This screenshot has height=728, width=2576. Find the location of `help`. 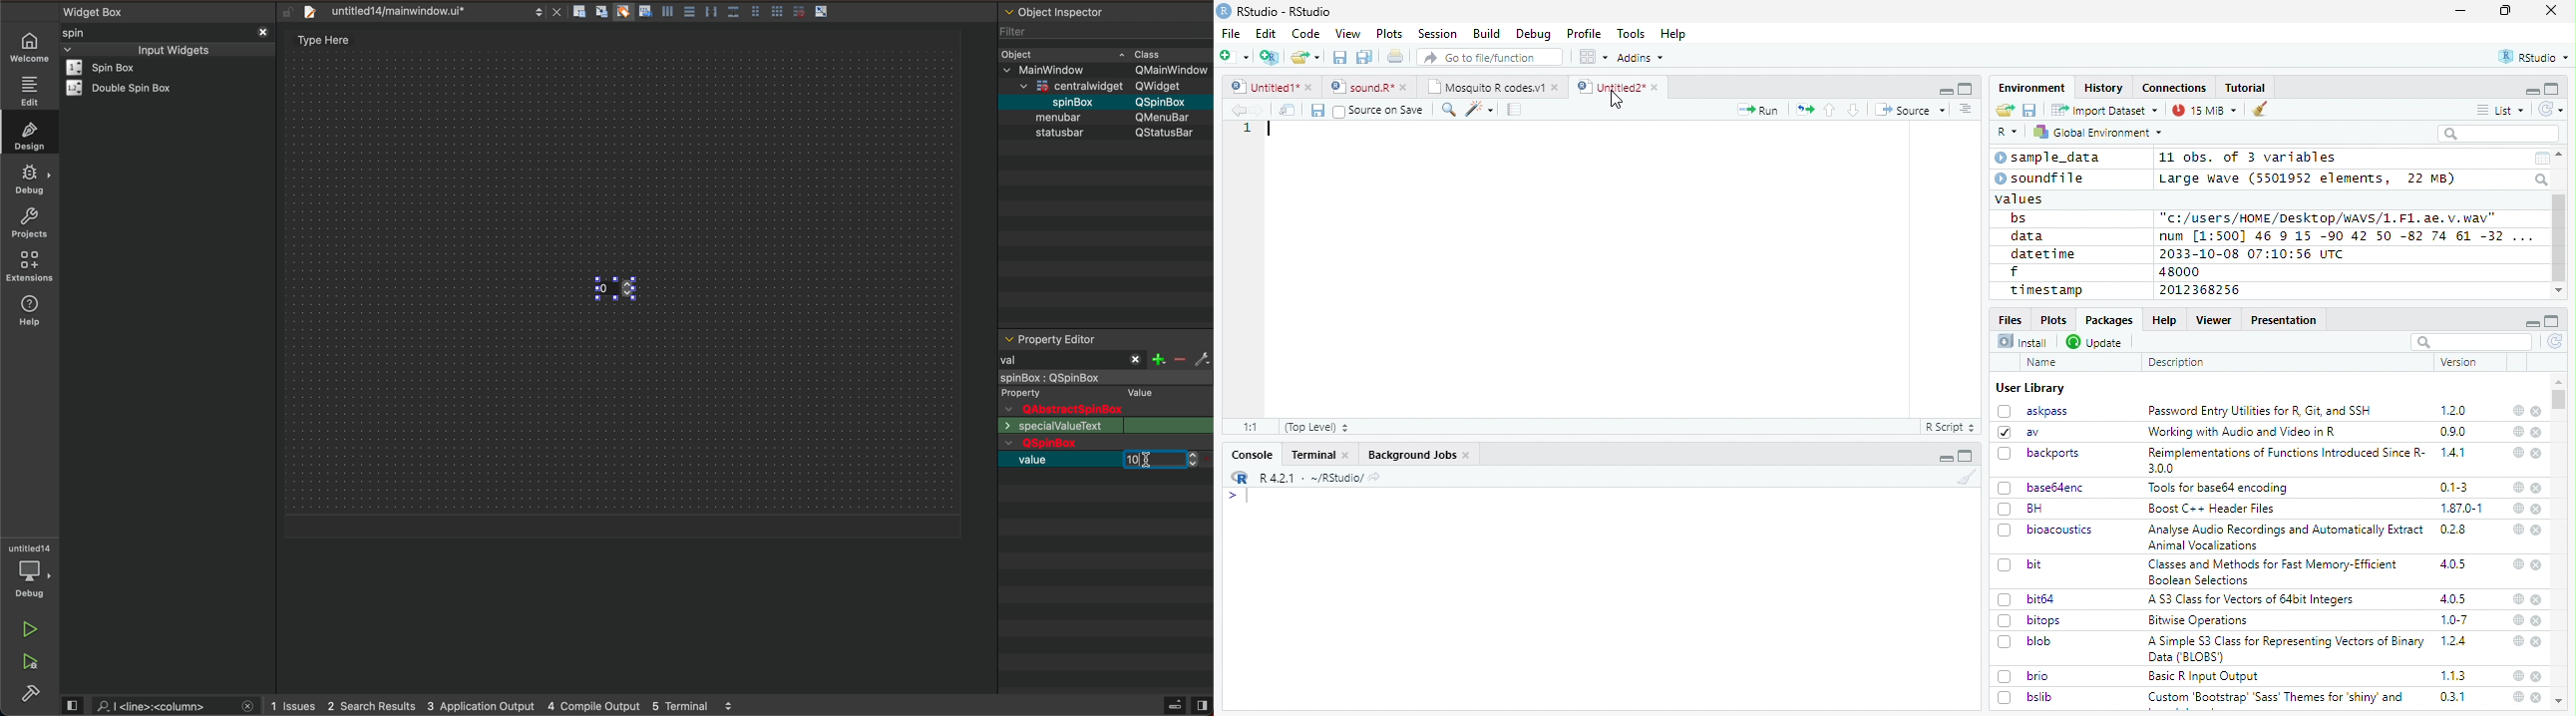

help is located at coordinates (2517, 697).